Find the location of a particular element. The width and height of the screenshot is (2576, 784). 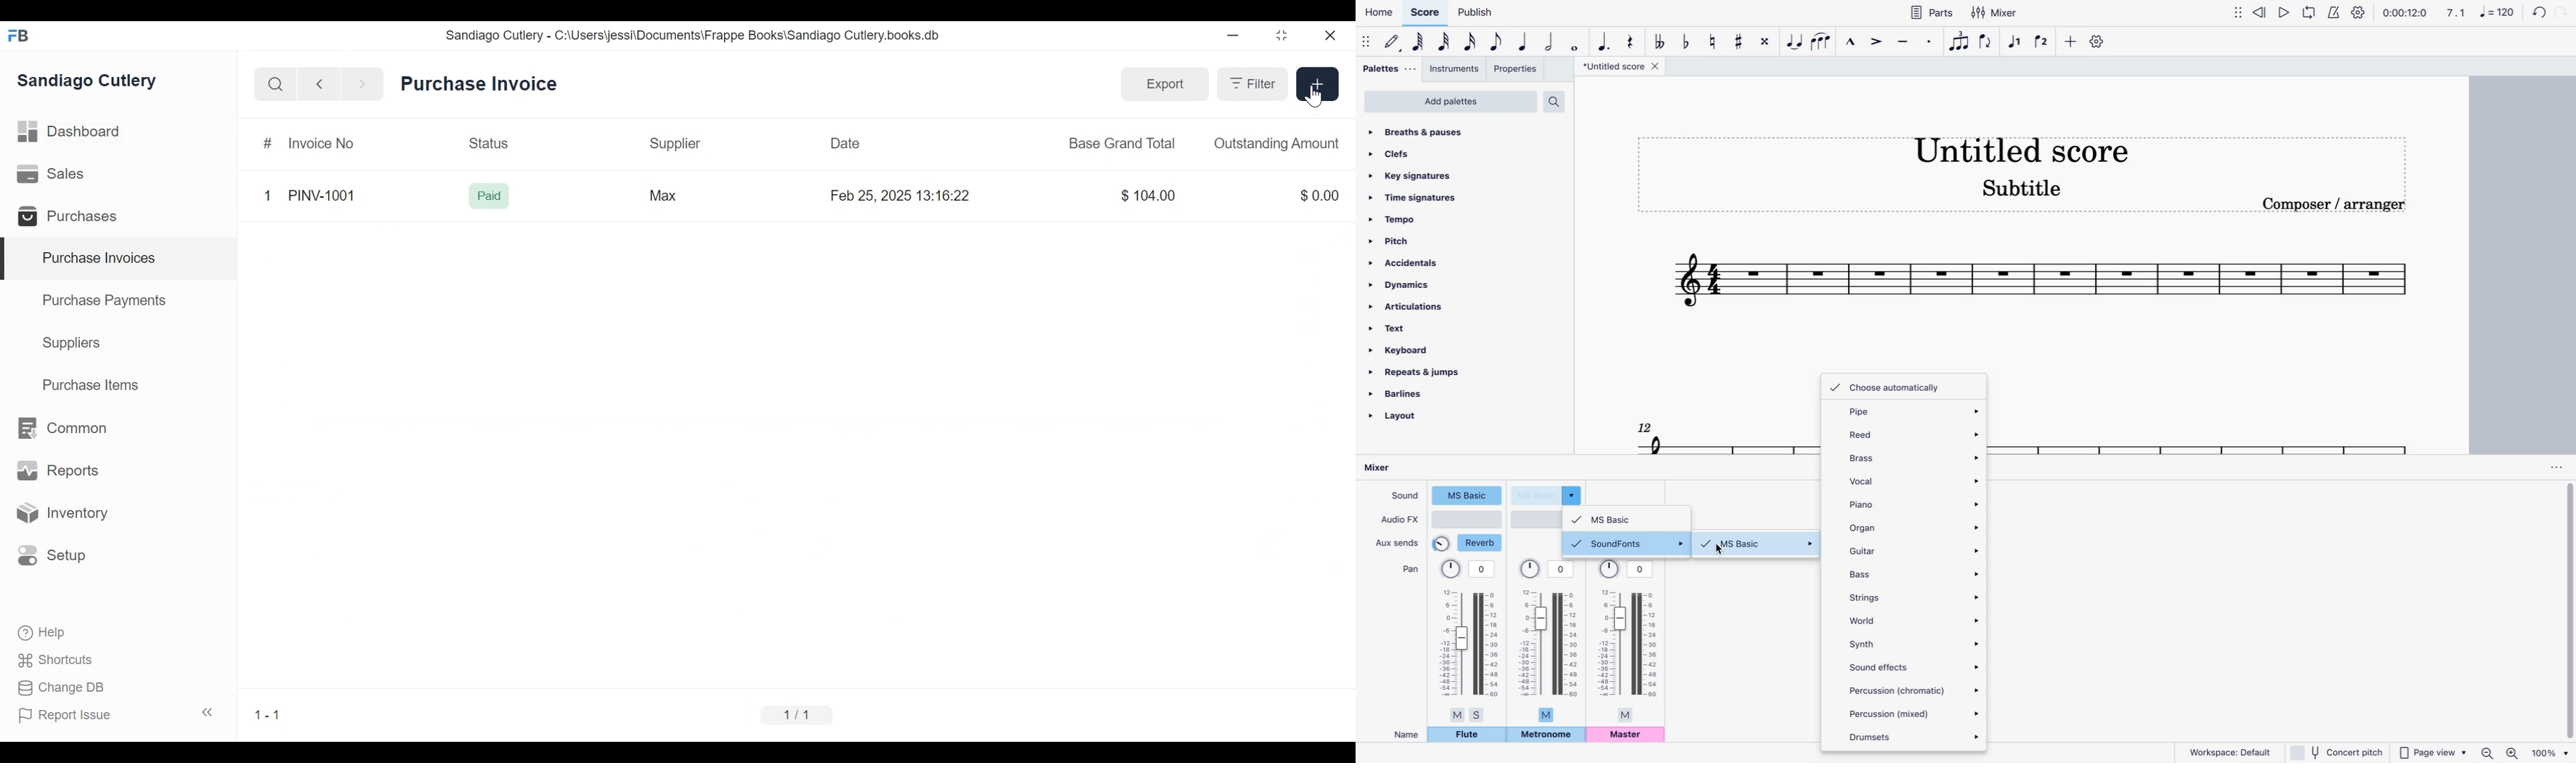

Minimize is located at coordinates (1230, 36).